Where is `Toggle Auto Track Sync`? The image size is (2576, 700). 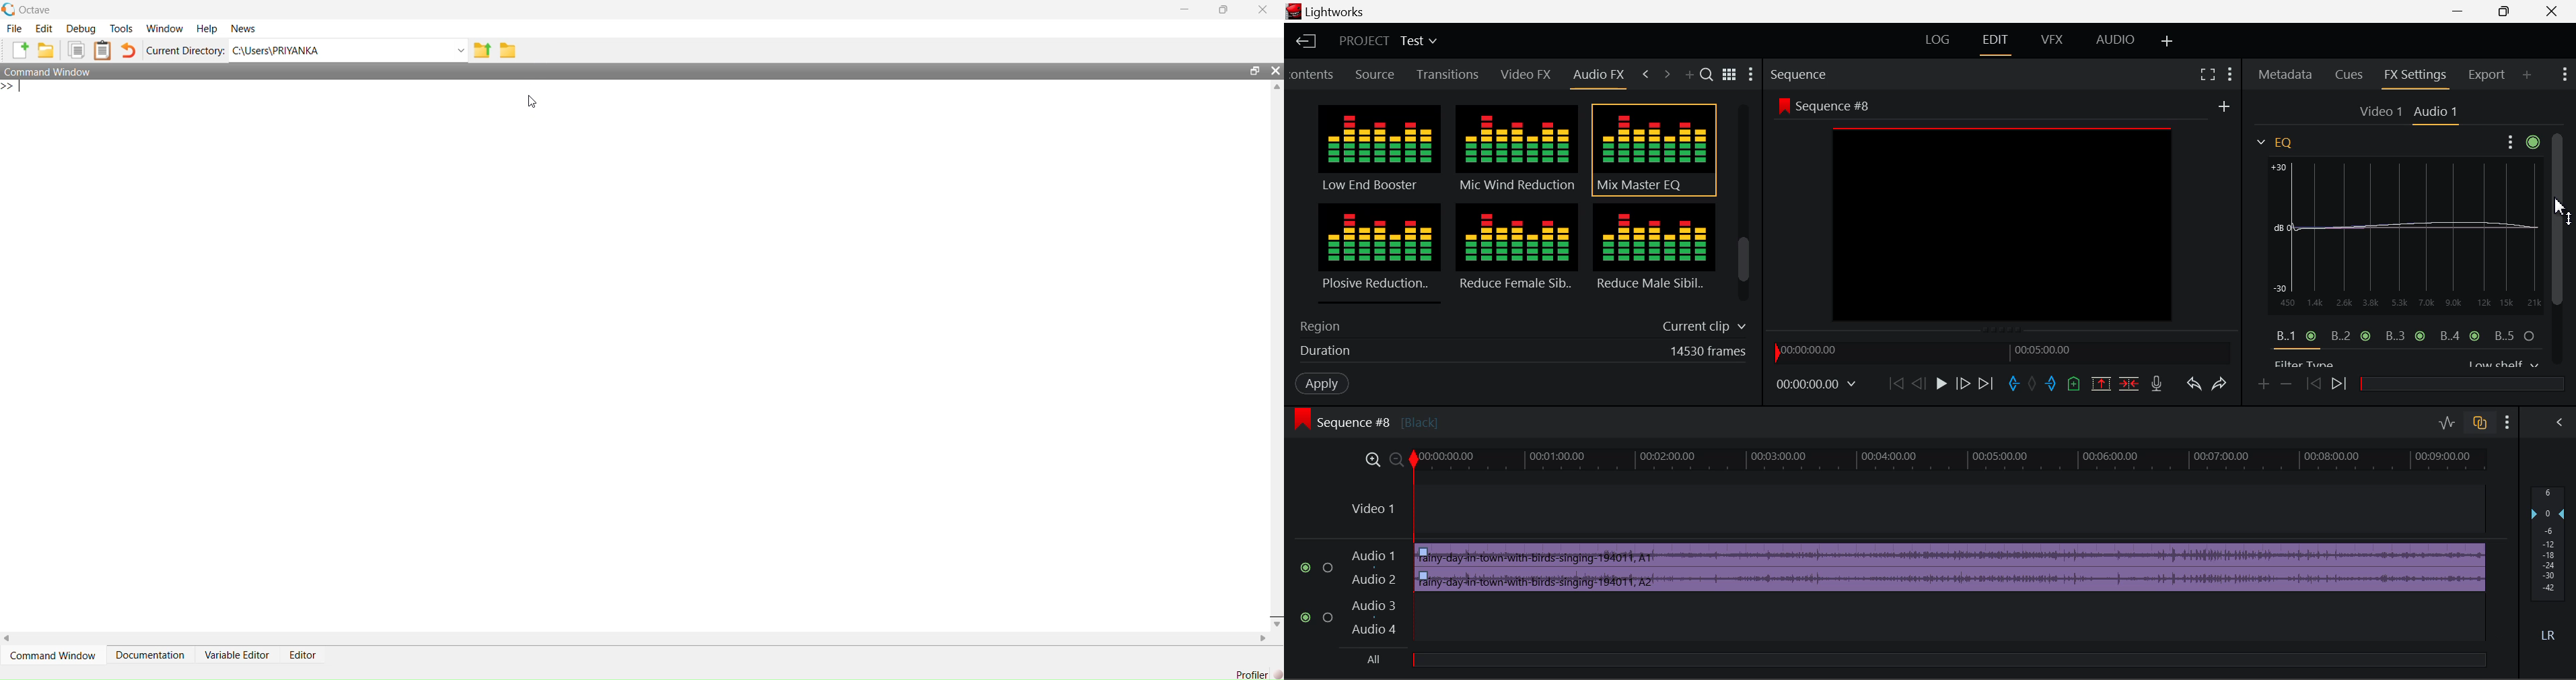
Toggle Auto Track Sync is located at coordinates (2480, 423).